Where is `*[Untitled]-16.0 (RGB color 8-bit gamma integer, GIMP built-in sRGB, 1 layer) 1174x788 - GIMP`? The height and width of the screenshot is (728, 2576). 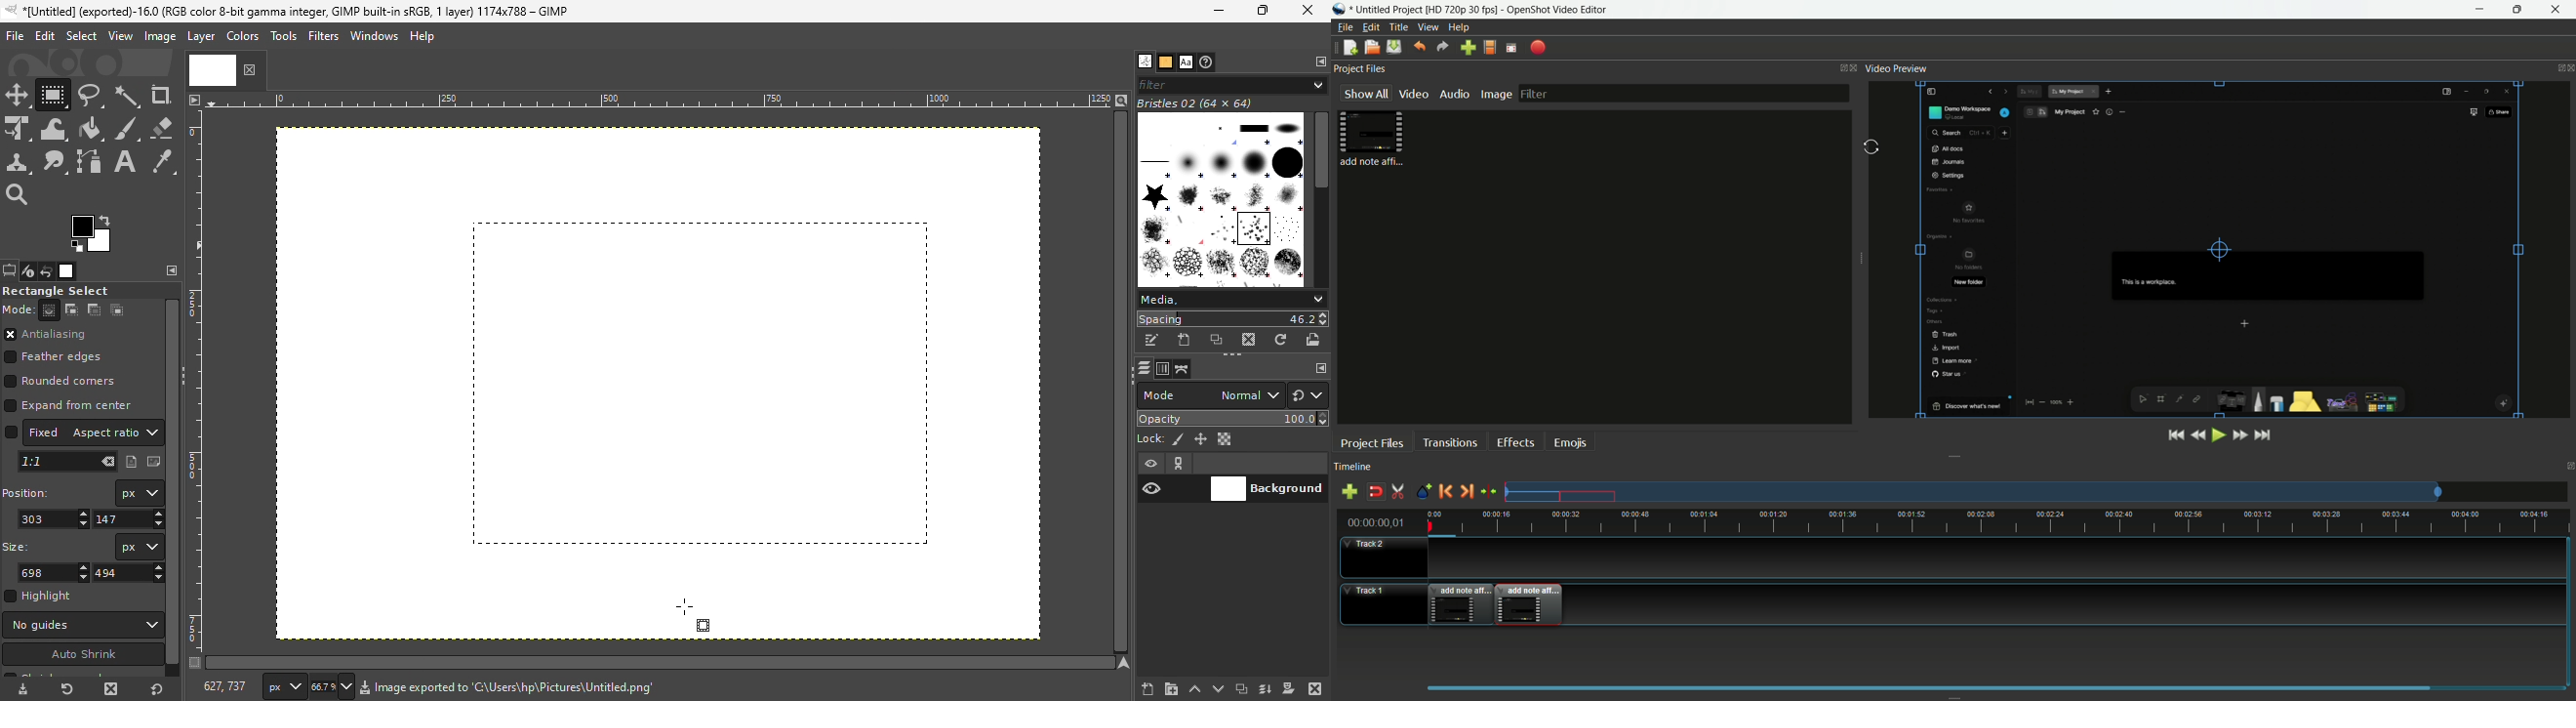 *[Untitled]-16.0 (RGB color 8-bit gamma integer, GIMP built-in sRGB, 1 layer) 1174x788 - GIMP is located at coordinates (283, 13).